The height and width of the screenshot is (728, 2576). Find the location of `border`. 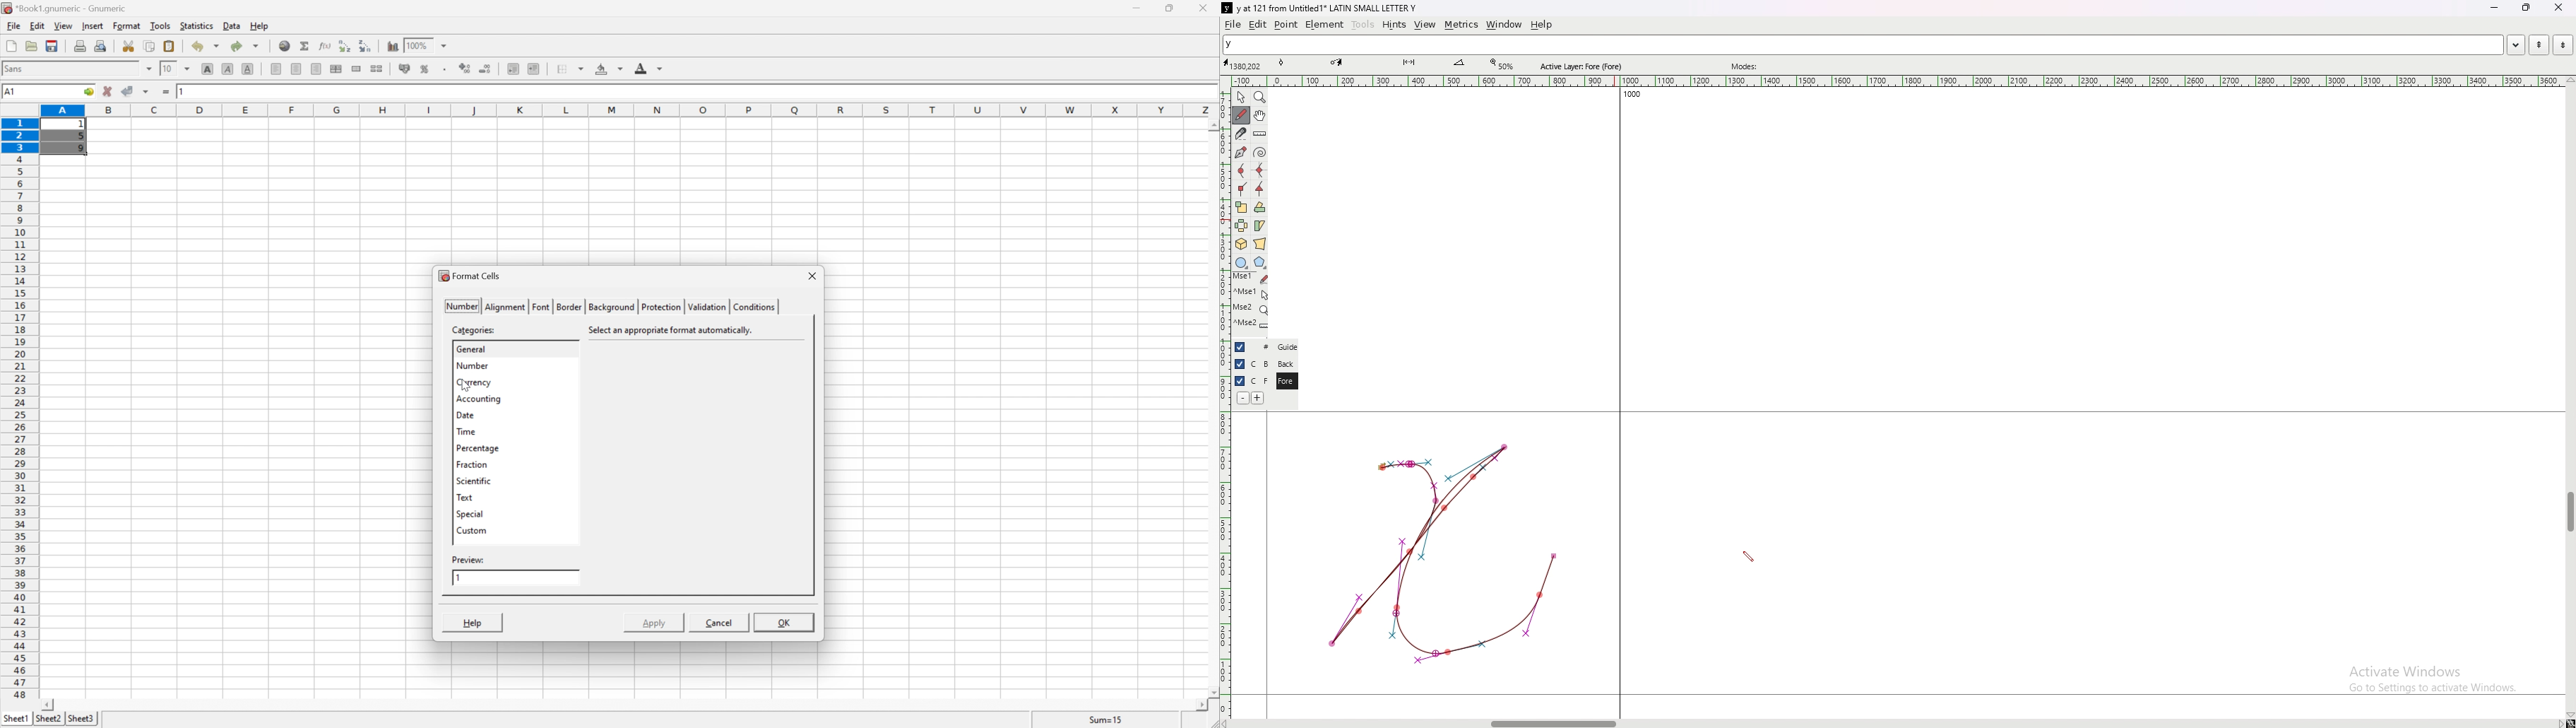

border is located at coordinates (568, 306).